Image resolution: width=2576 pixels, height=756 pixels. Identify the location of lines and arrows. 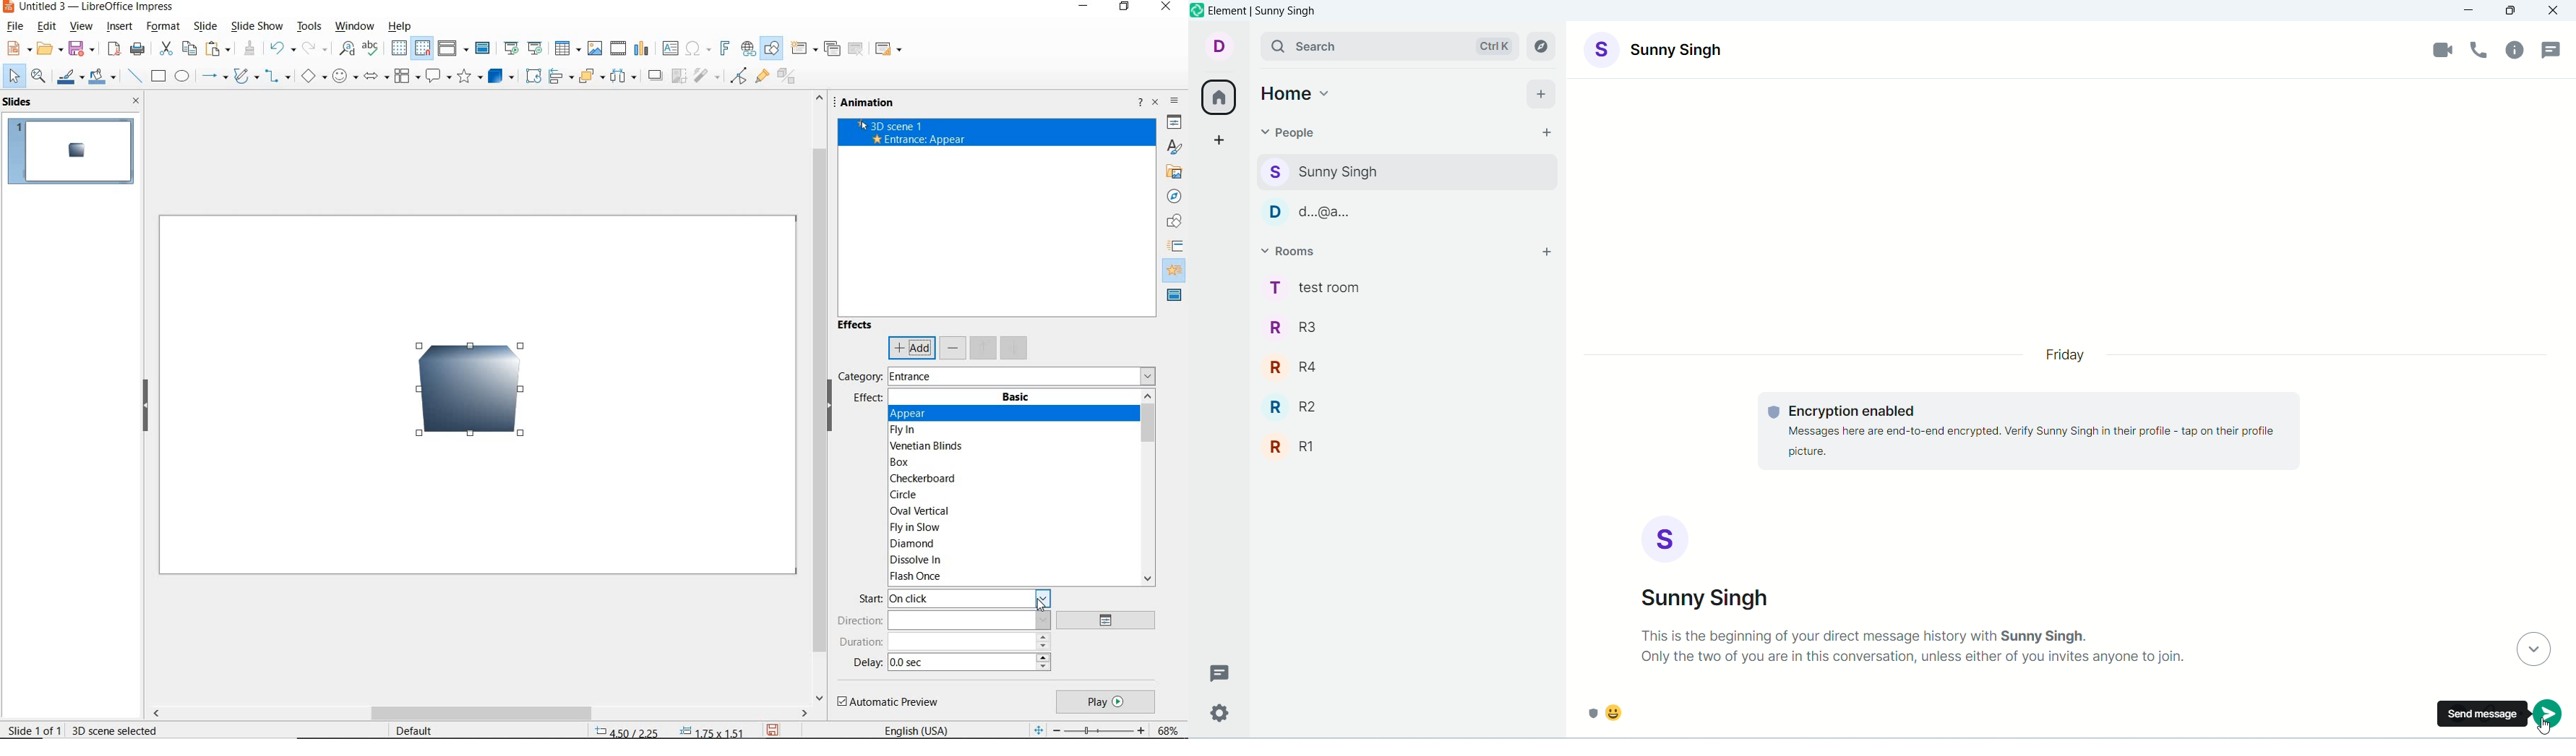
(214, 79).